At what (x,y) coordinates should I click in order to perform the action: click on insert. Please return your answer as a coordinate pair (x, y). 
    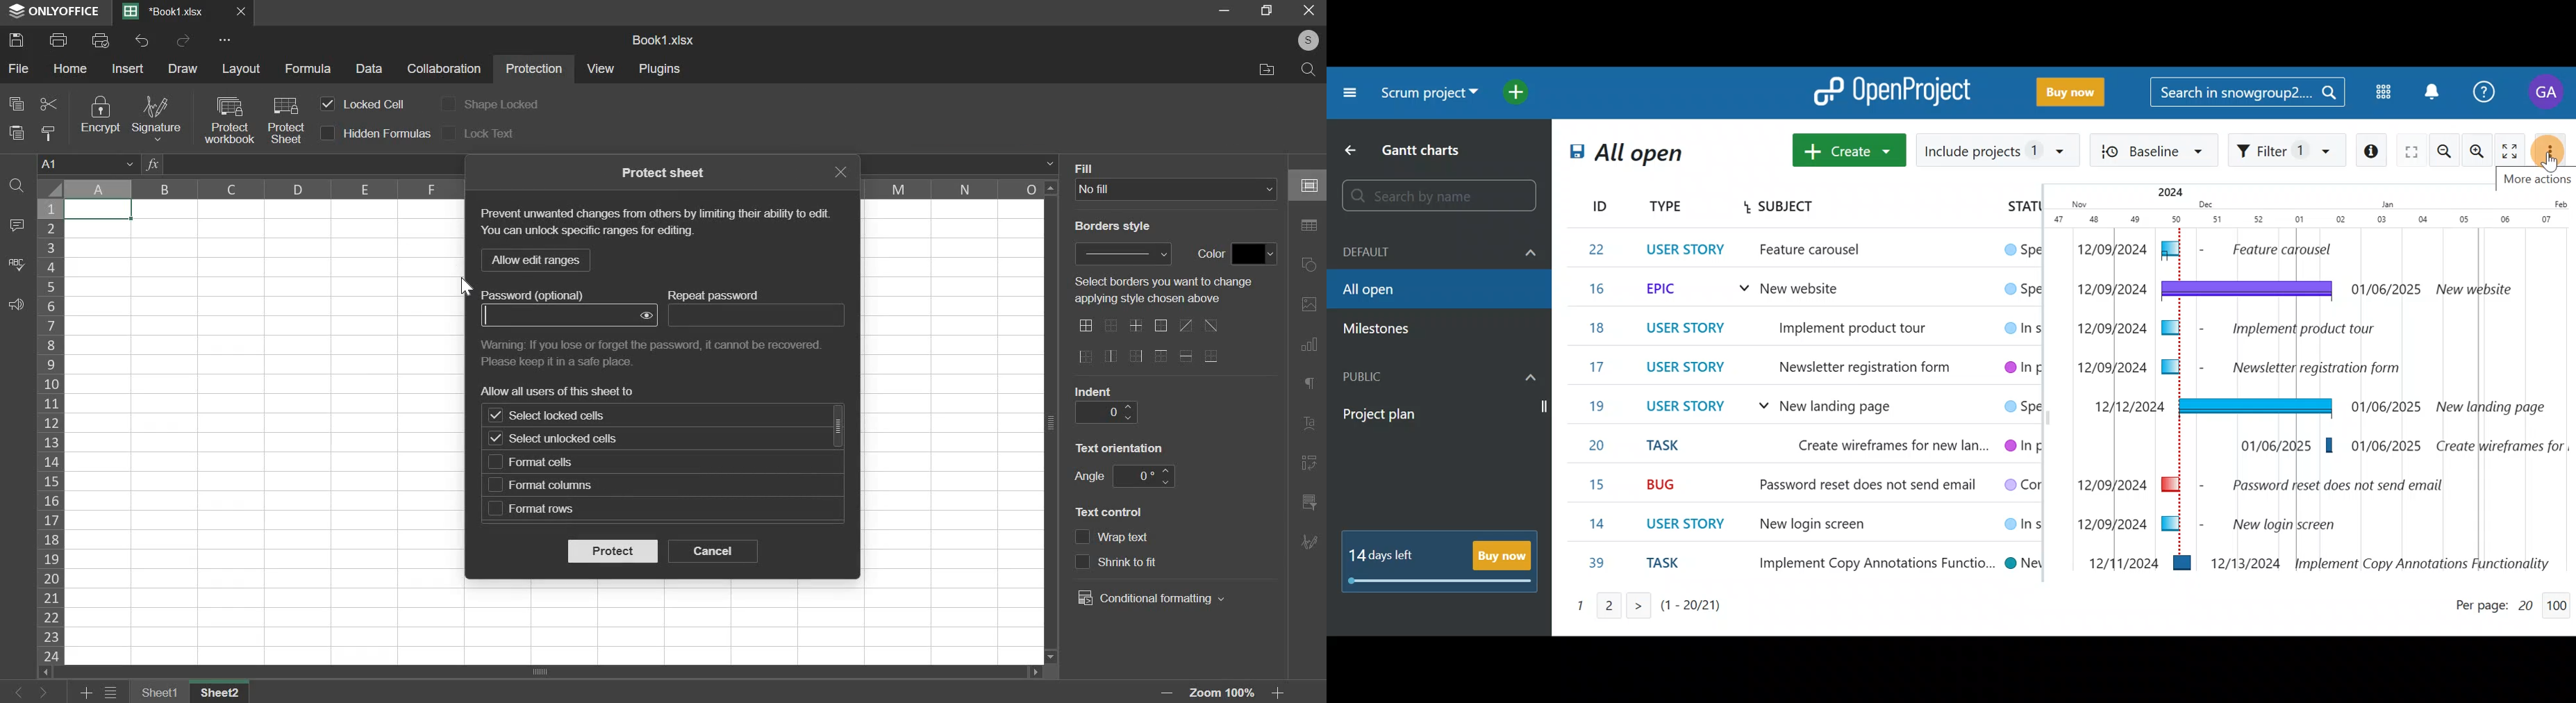
    Looking at the image, I should click on (128, 68).